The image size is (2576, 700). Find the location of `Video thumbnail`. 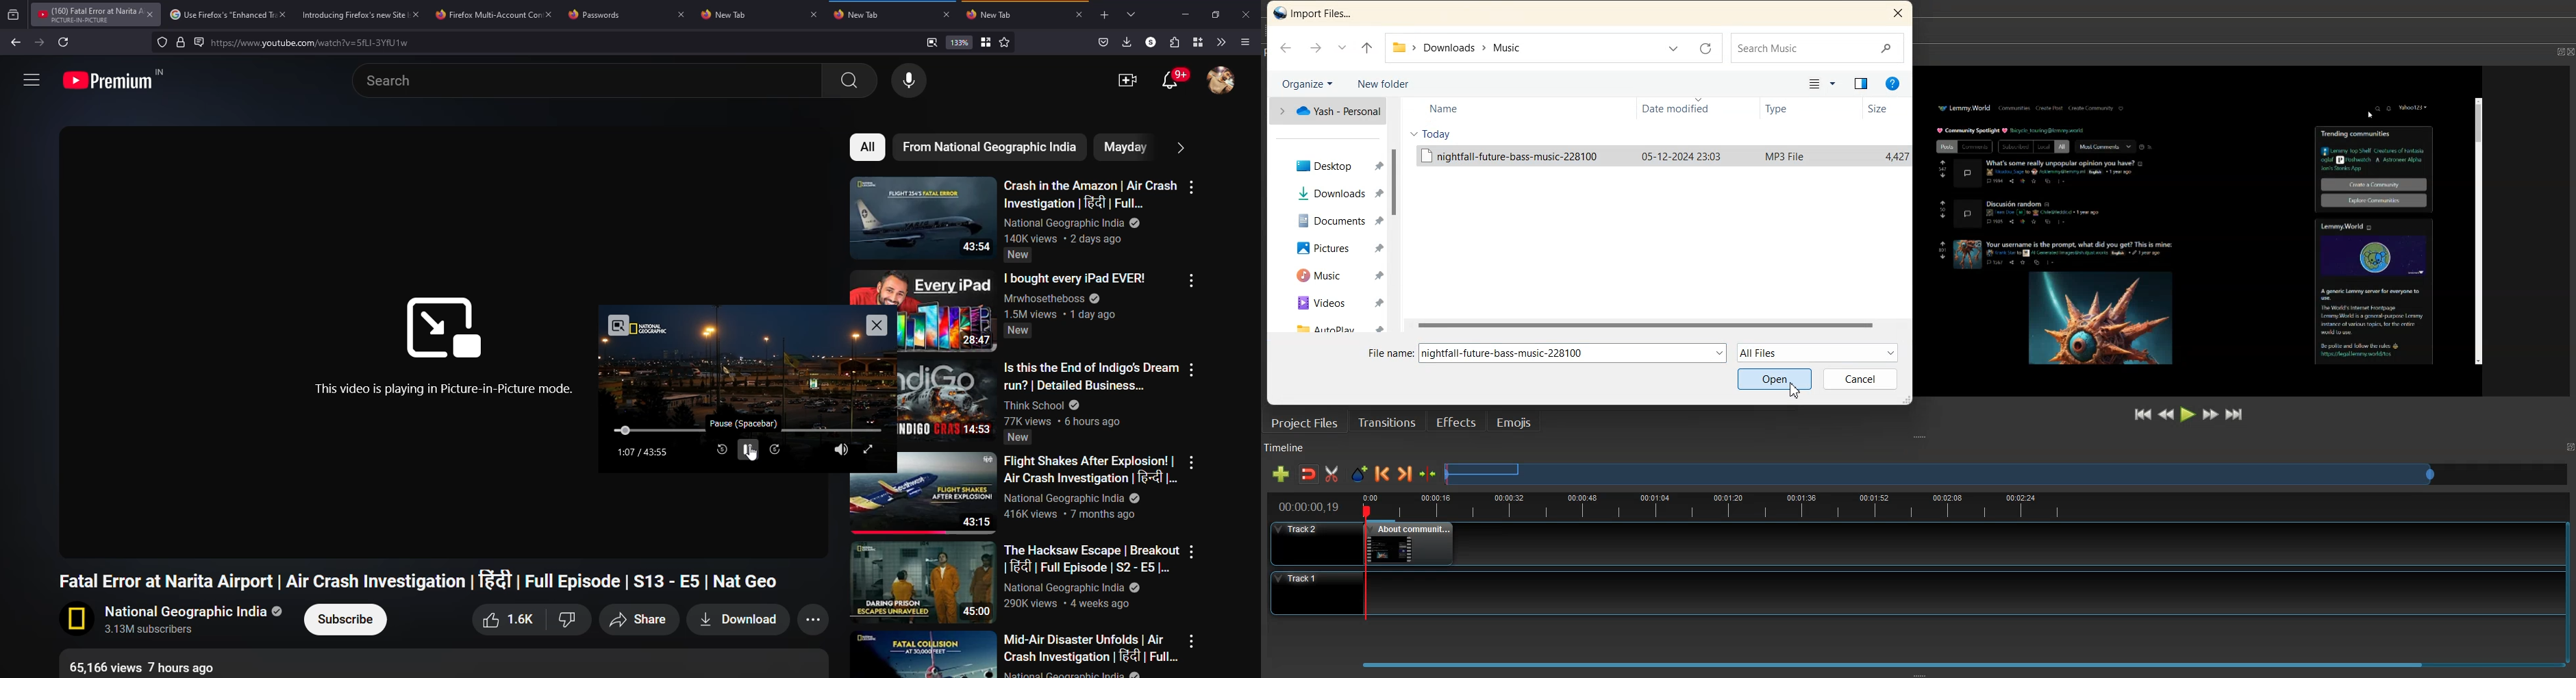

Video thumbnail is located at coordinates (948, 311).